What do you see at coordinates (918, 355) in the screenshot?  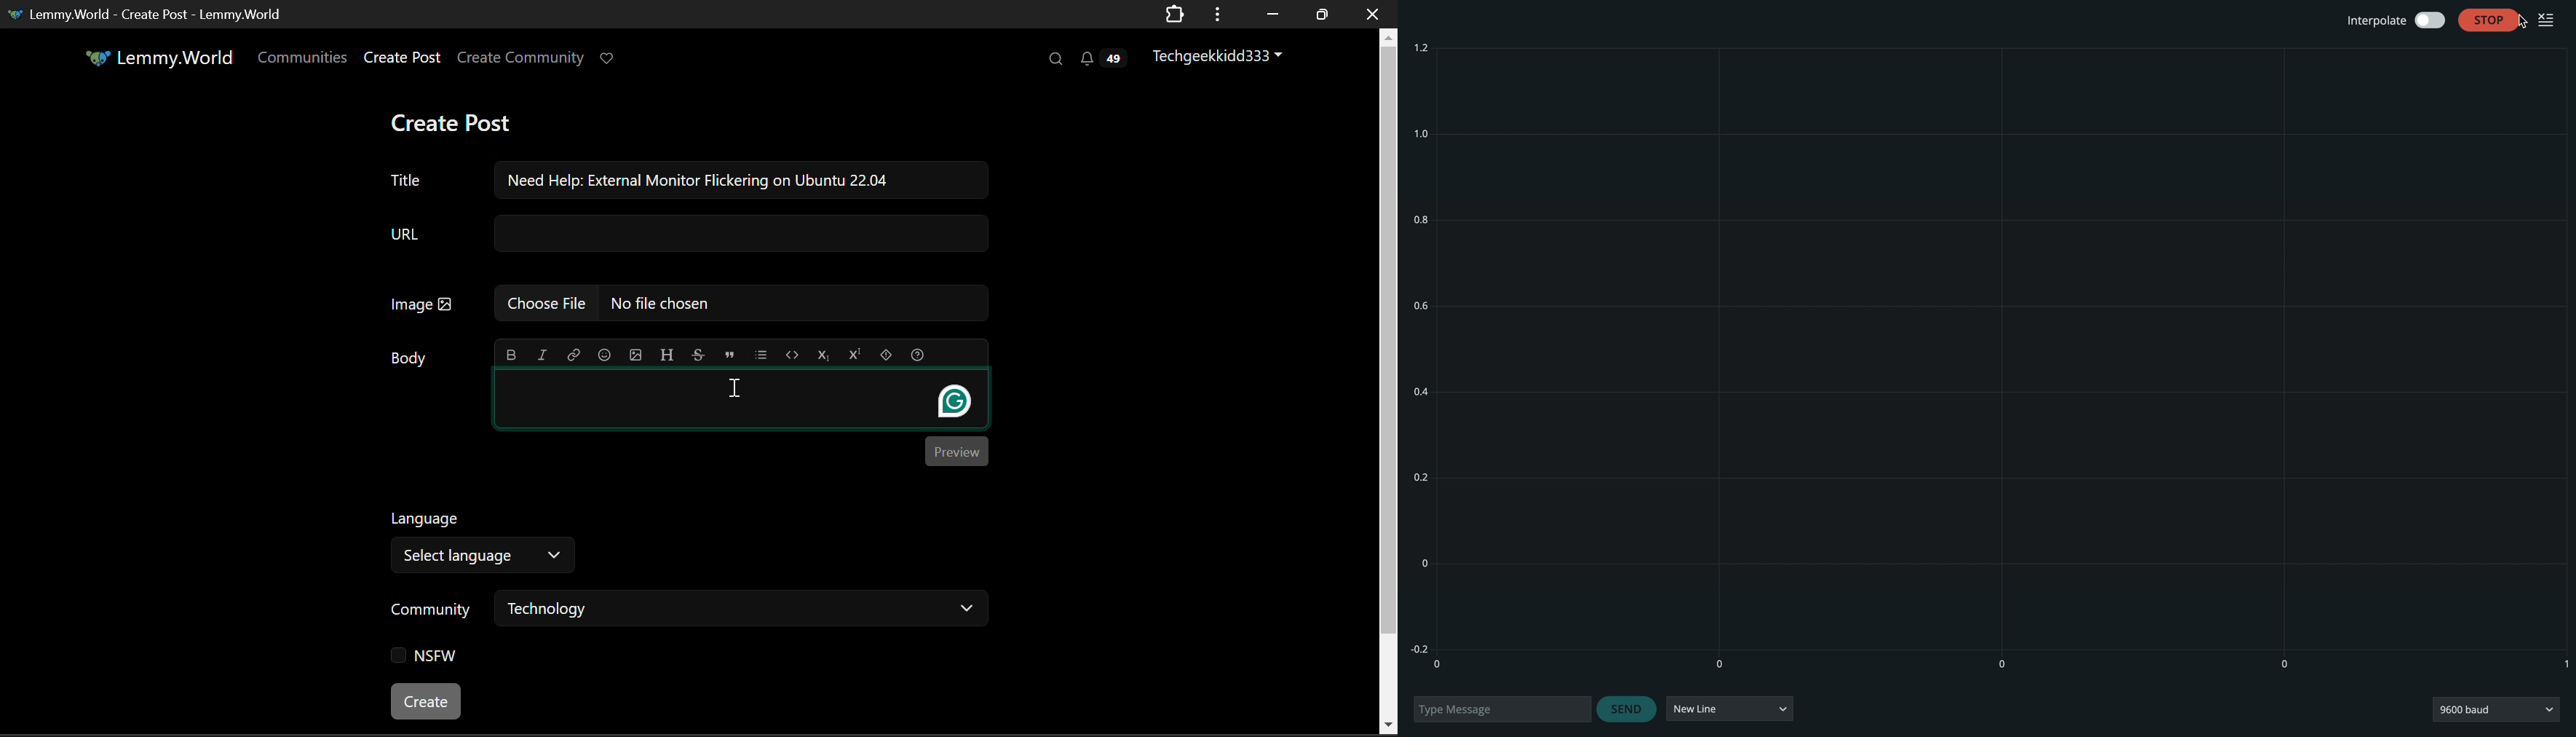 I see `Formatting Help` at bounding box center [918, 355].